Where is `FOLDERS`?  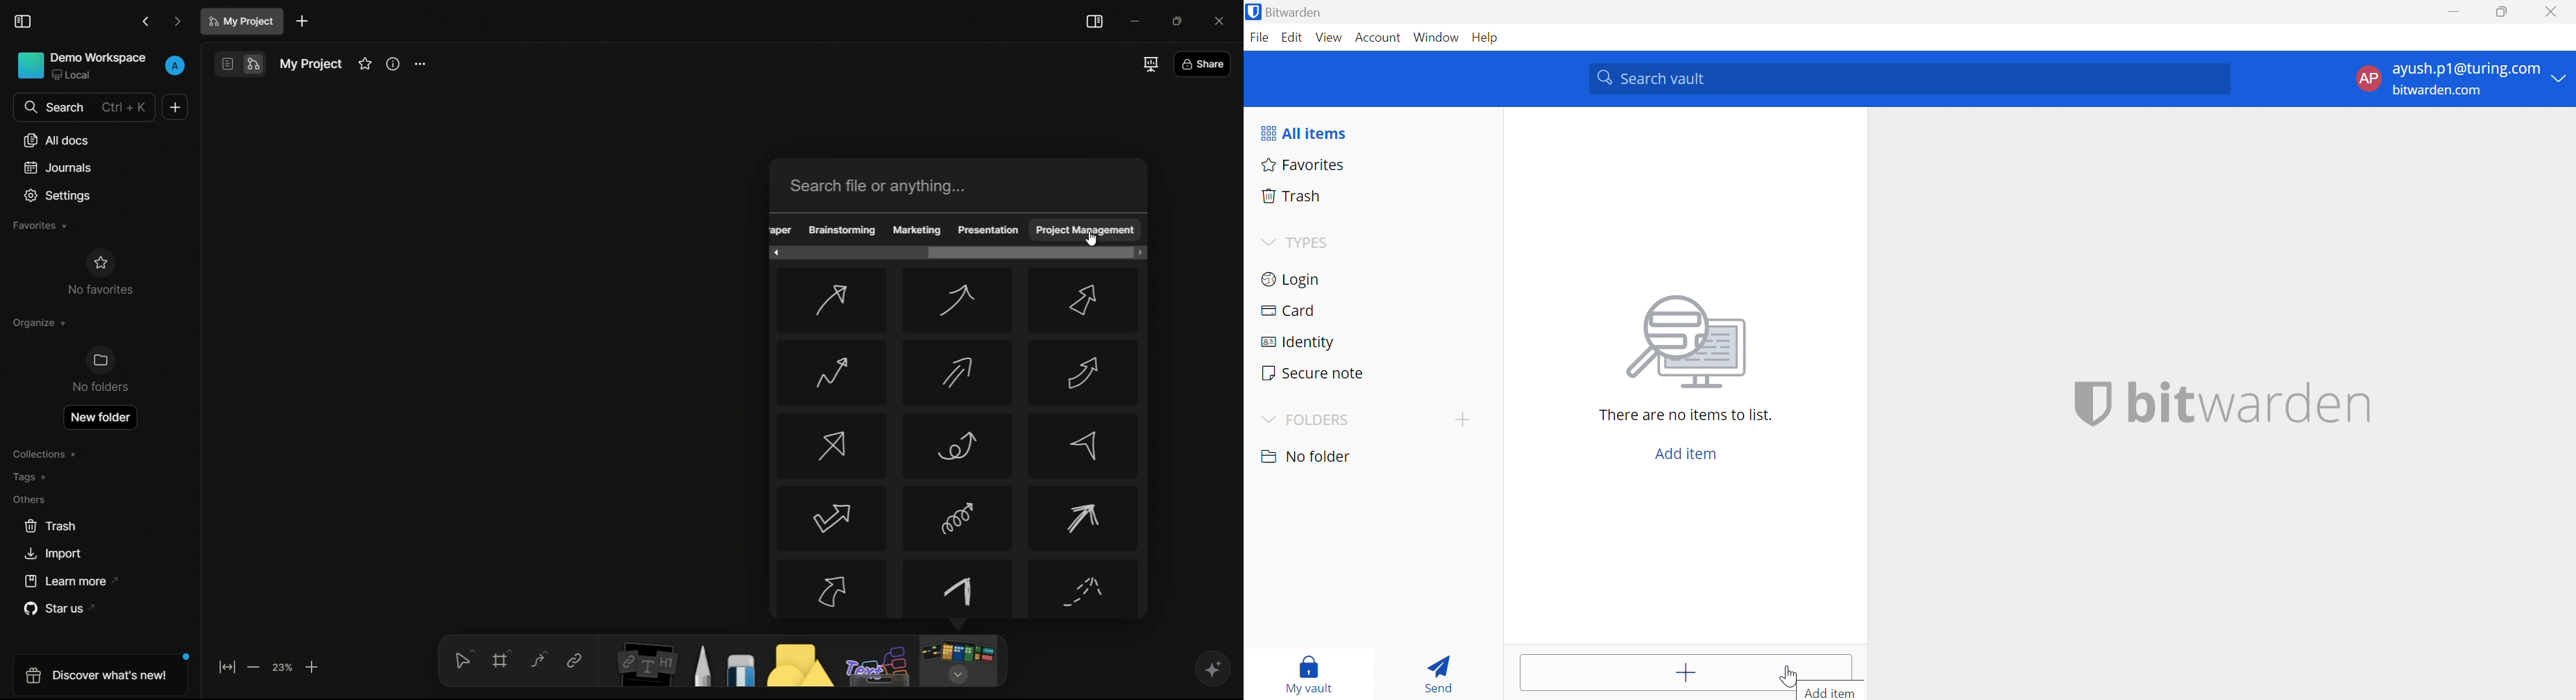
FOLDERS is located at coordinates (1320, 420).